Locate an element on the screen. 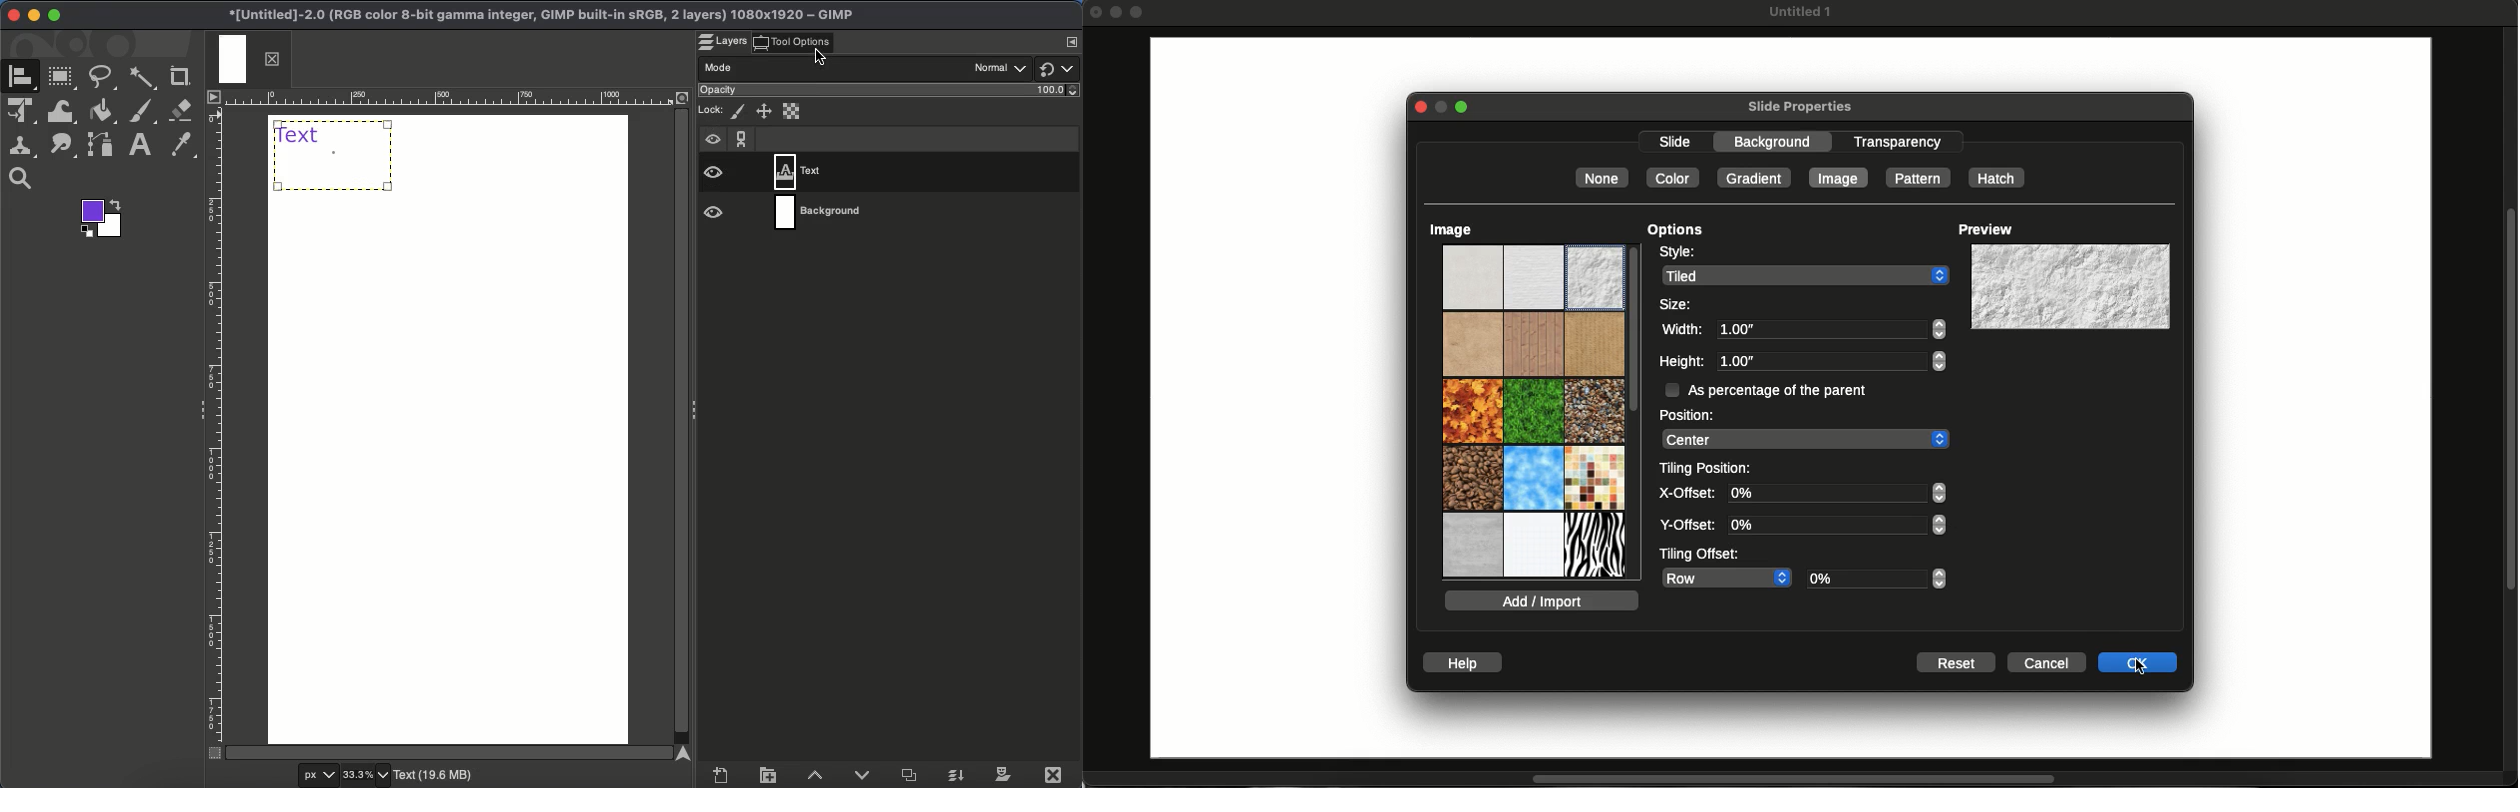  None is located at coordinates (1602, 178).